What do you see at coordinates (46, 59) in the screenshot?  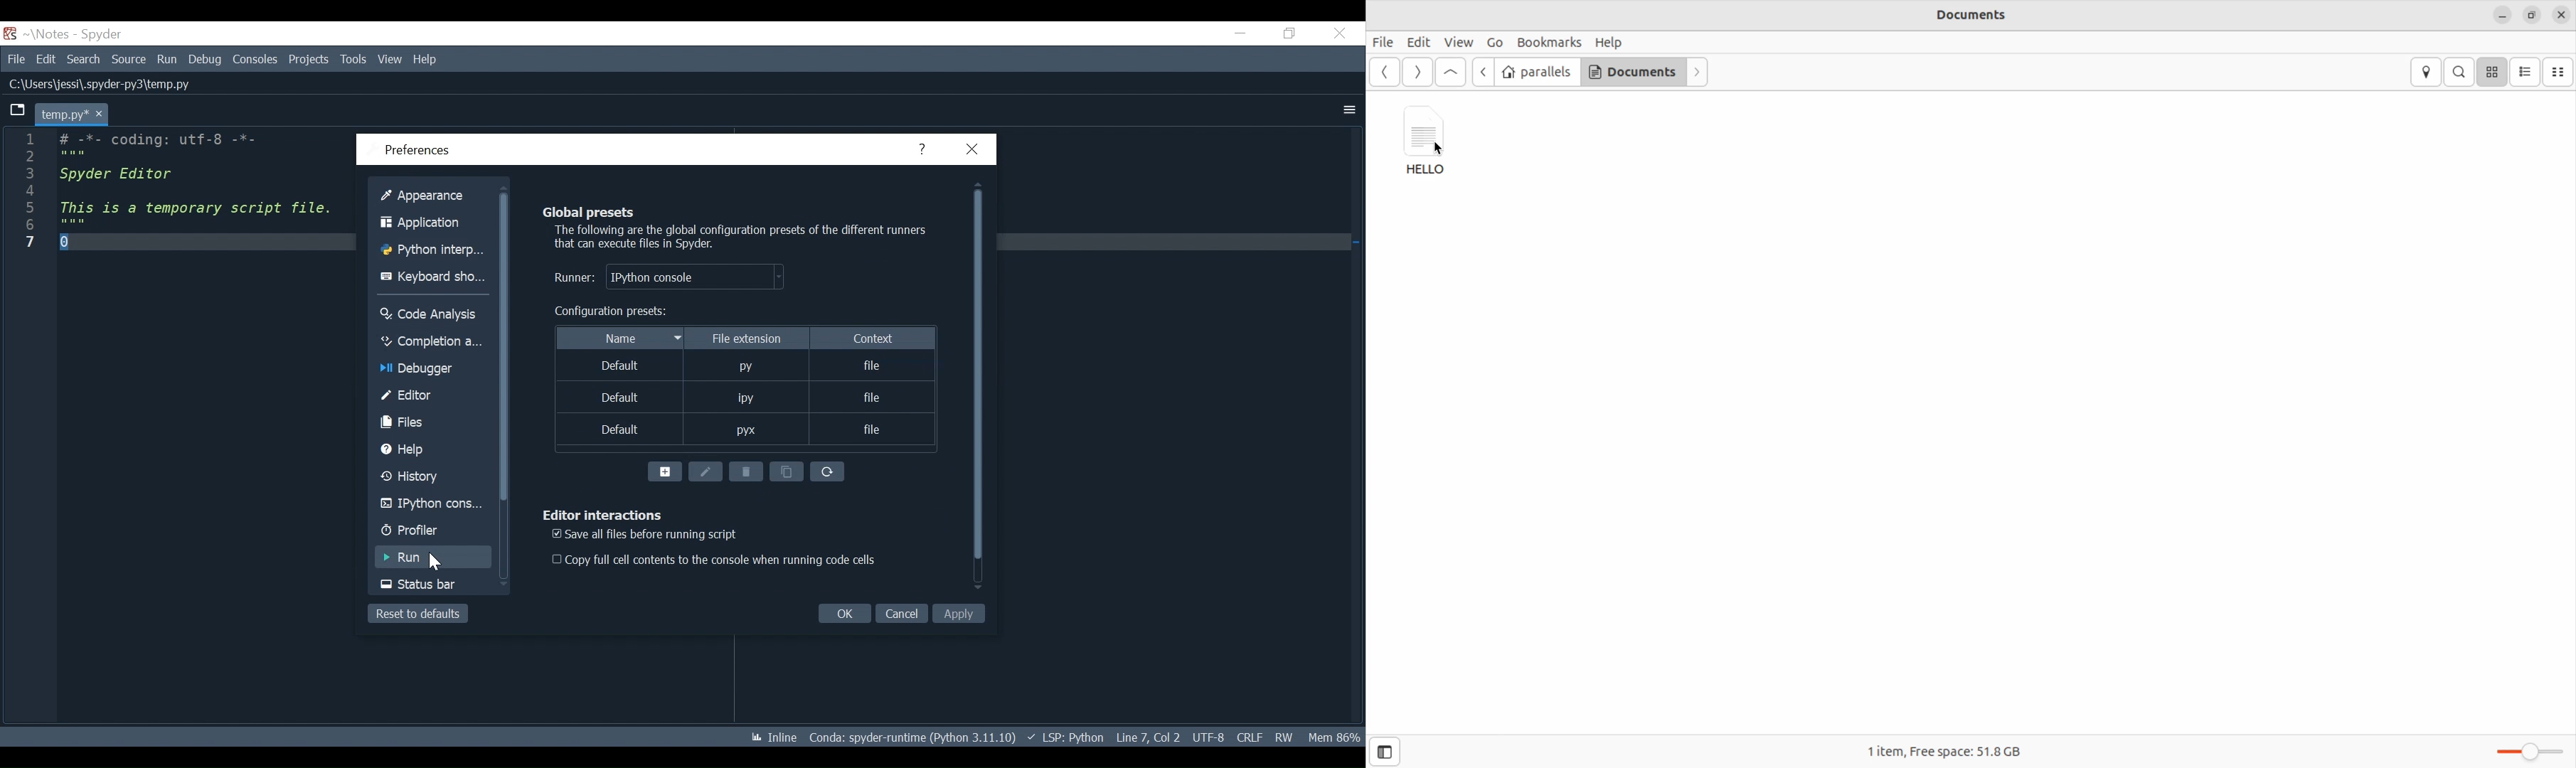 I see `` at bounding box center [46, 59].